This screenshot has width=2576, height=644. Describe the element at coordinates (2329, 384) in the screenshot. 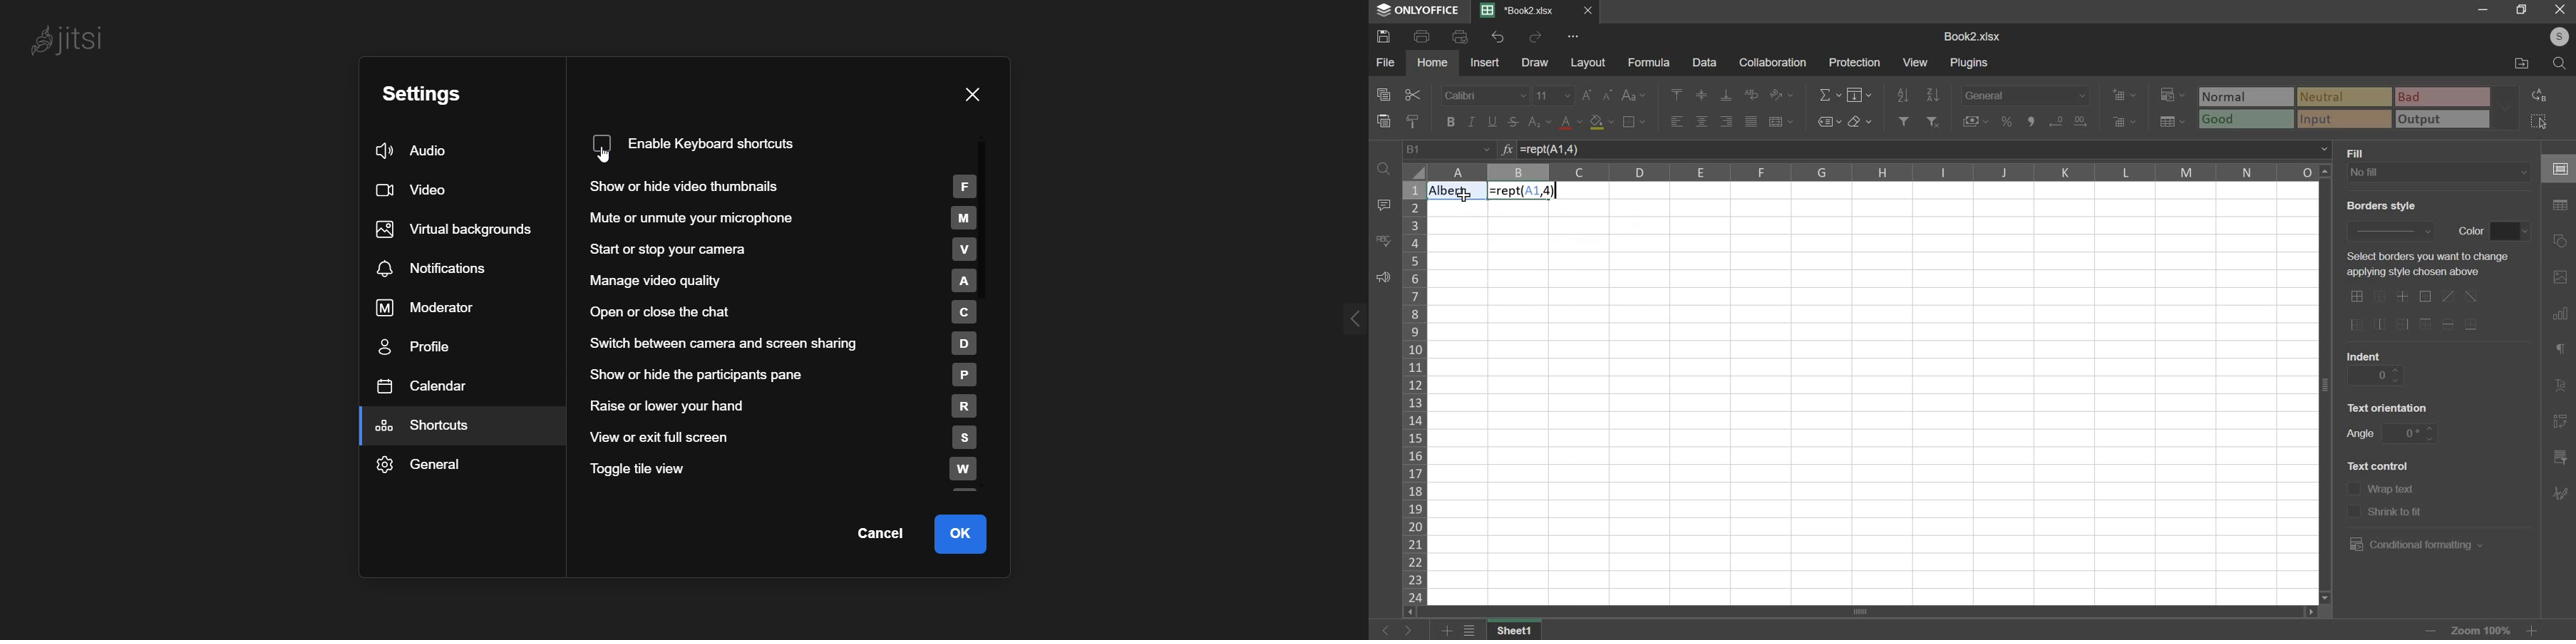

I see `verticle scroll bar` at that location.